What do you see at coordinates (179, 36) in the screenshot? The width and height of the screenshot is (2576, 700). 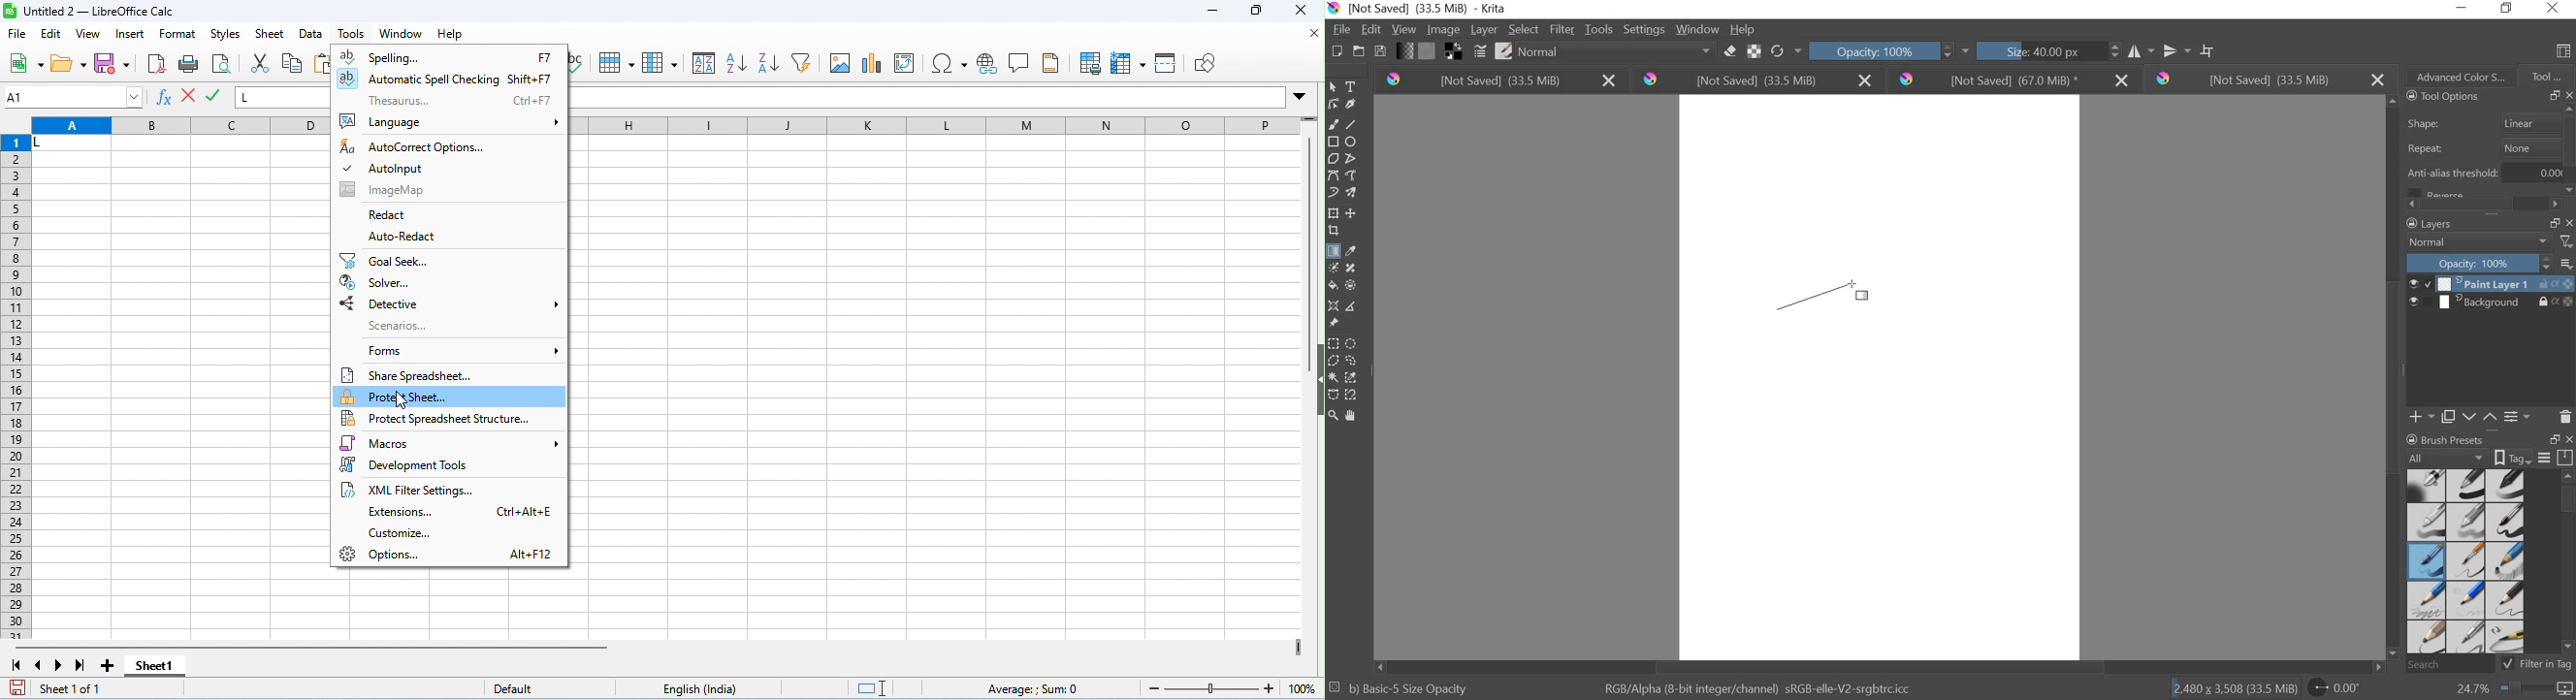 I see `format` at bounding box center [179, 36].